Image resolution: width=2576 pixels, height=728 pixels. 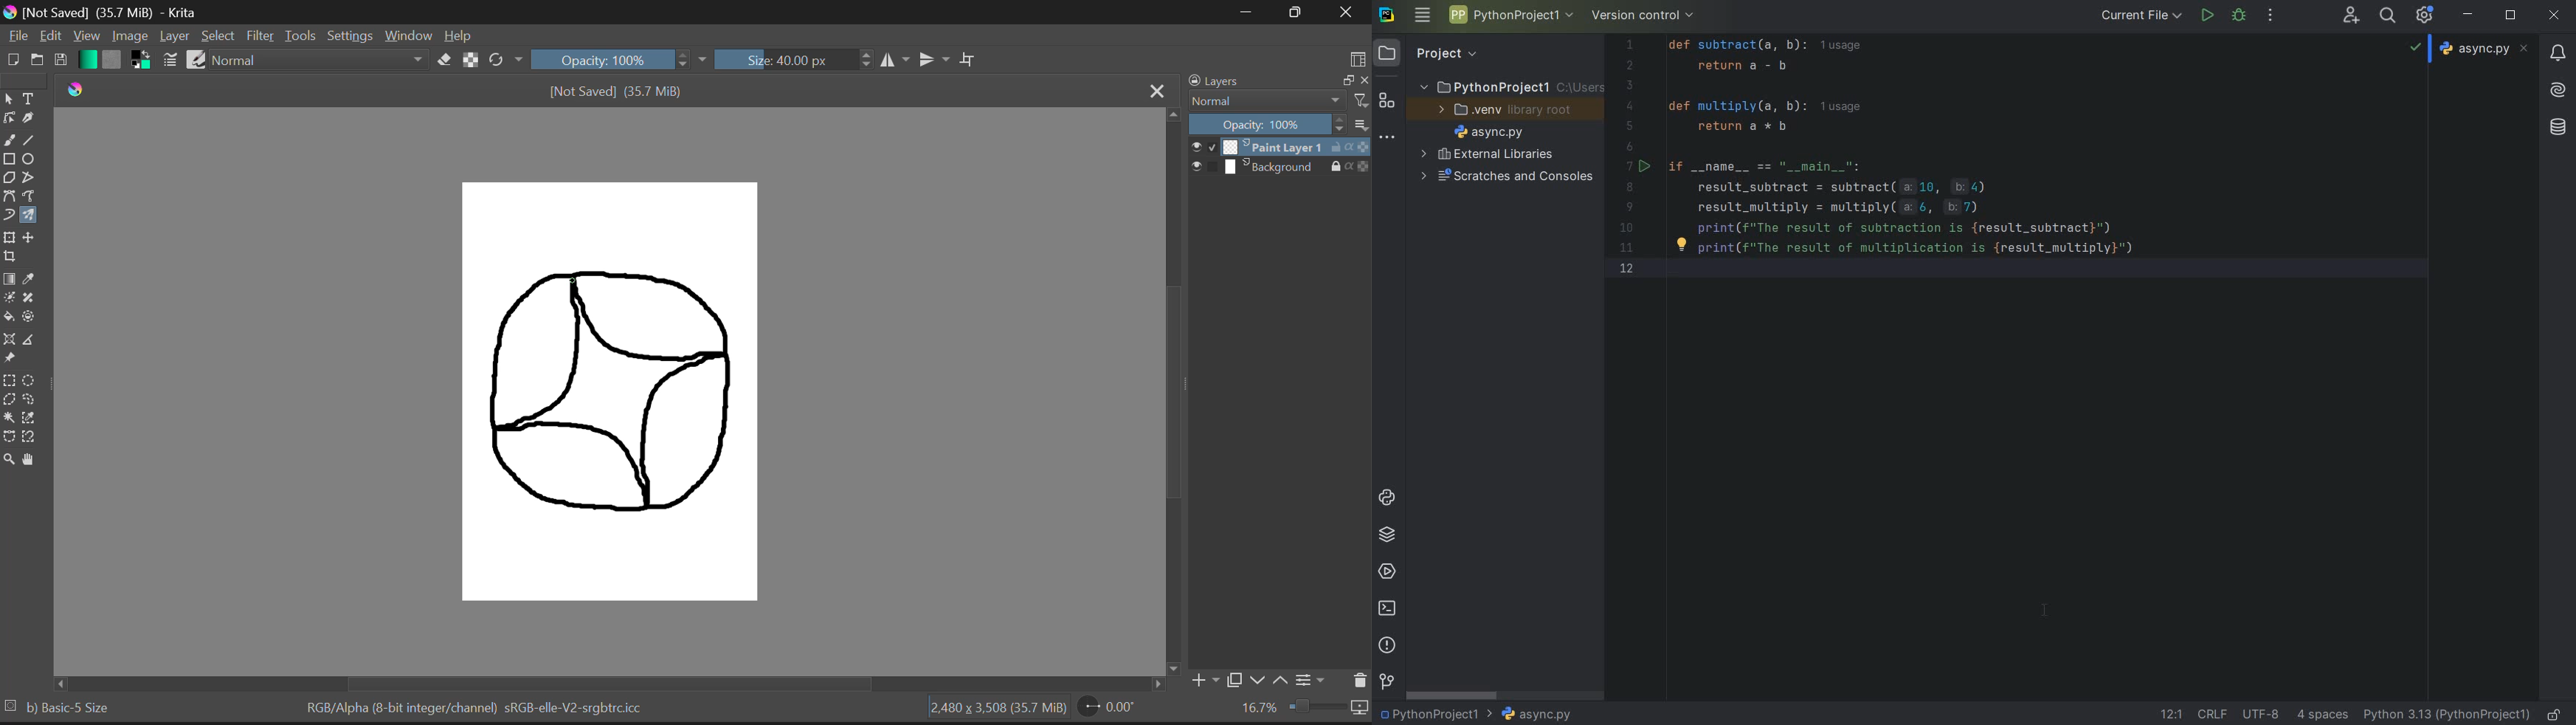 I want to click on Paint Layer, so click(x=1281, y=148).